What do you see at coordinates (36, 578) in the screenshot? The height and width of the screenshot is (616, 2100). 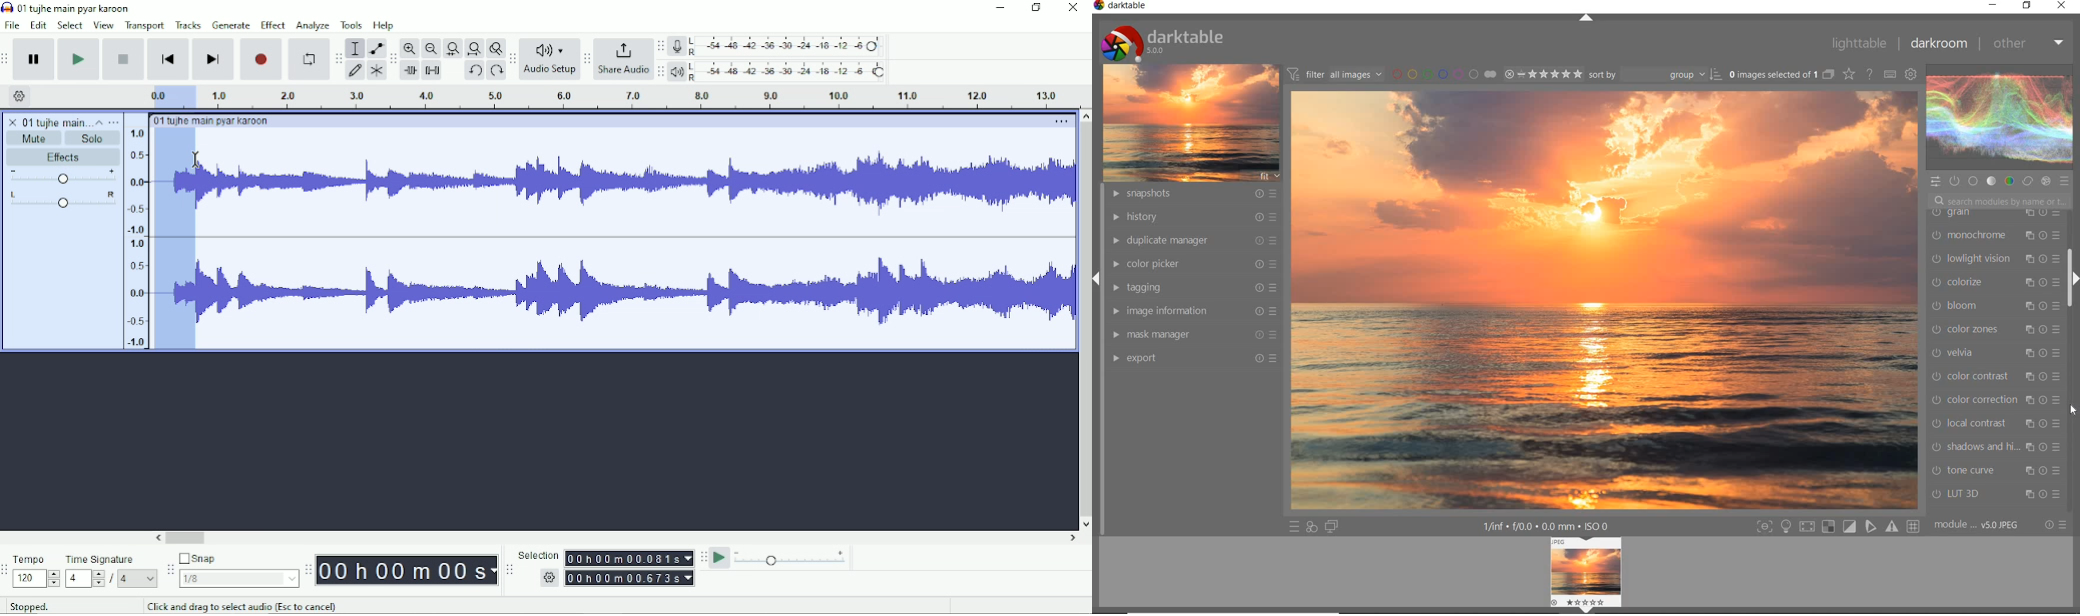 I see `Tempo Range` at bounding box center [36, 578].